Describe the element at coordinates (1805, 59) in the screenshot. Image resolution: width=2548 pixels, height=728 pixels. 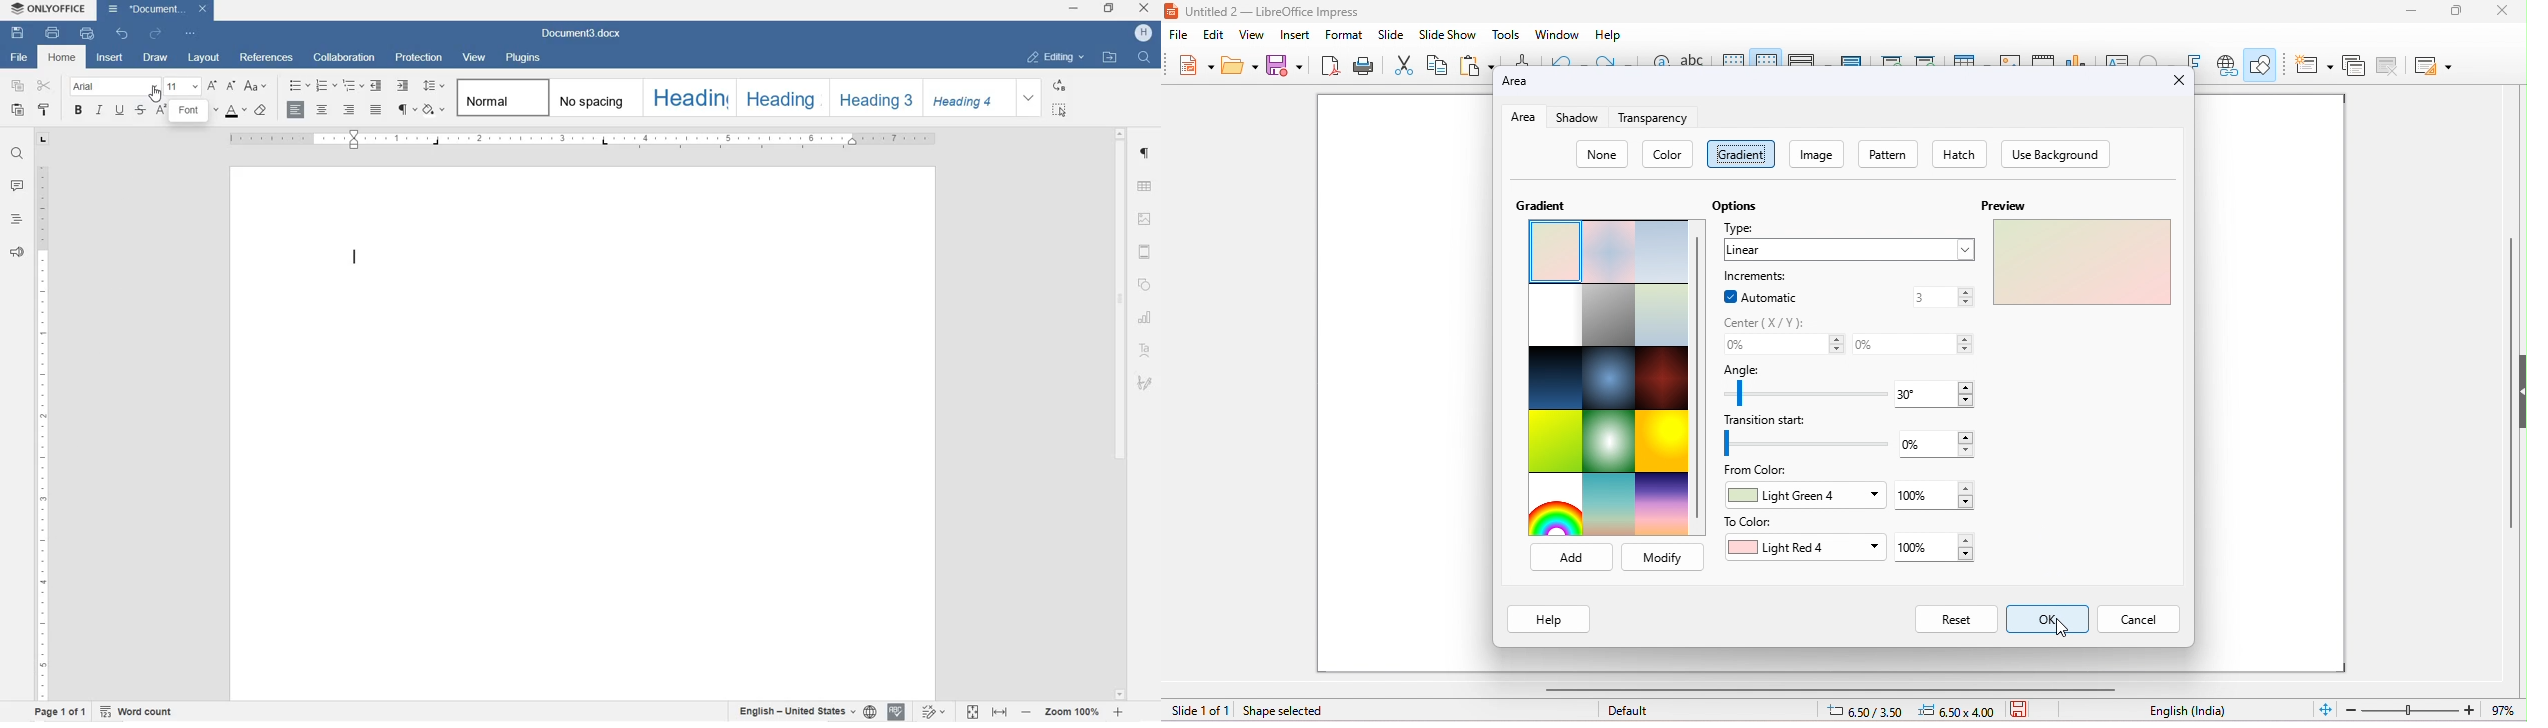
I see `display views` at that location.